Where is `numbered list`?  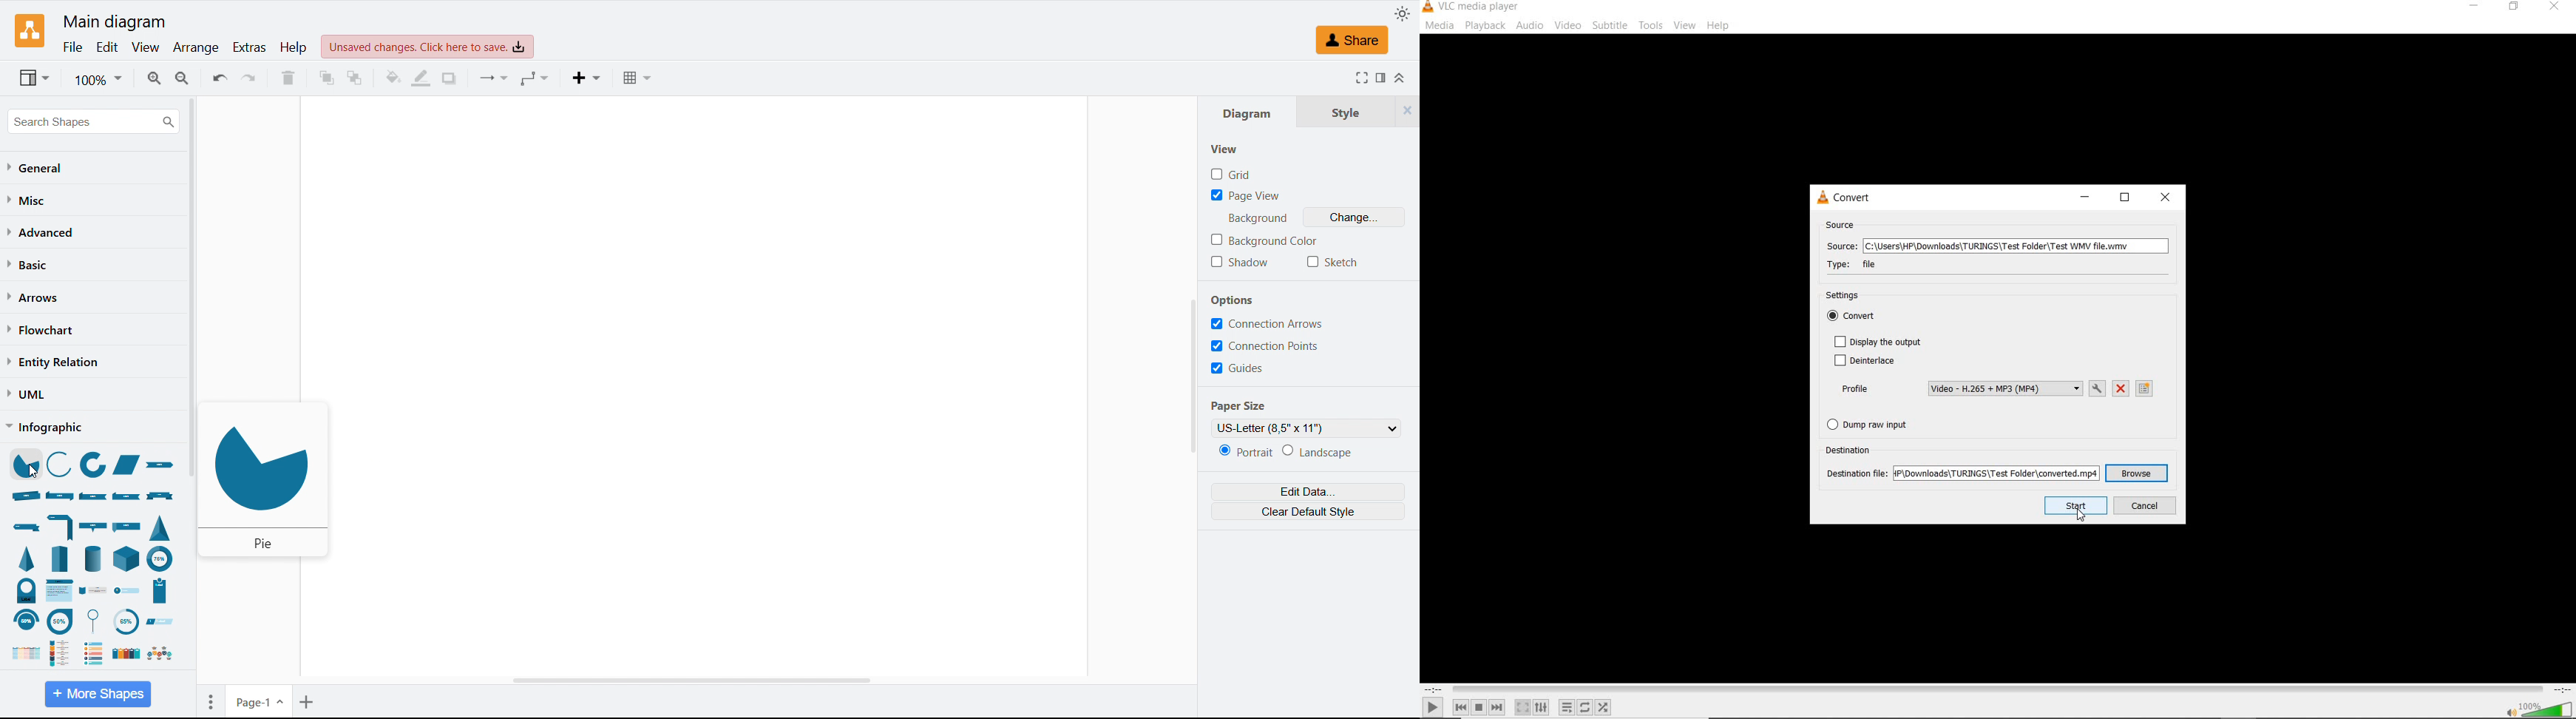
numbered list is located at coordinates (94, 655).